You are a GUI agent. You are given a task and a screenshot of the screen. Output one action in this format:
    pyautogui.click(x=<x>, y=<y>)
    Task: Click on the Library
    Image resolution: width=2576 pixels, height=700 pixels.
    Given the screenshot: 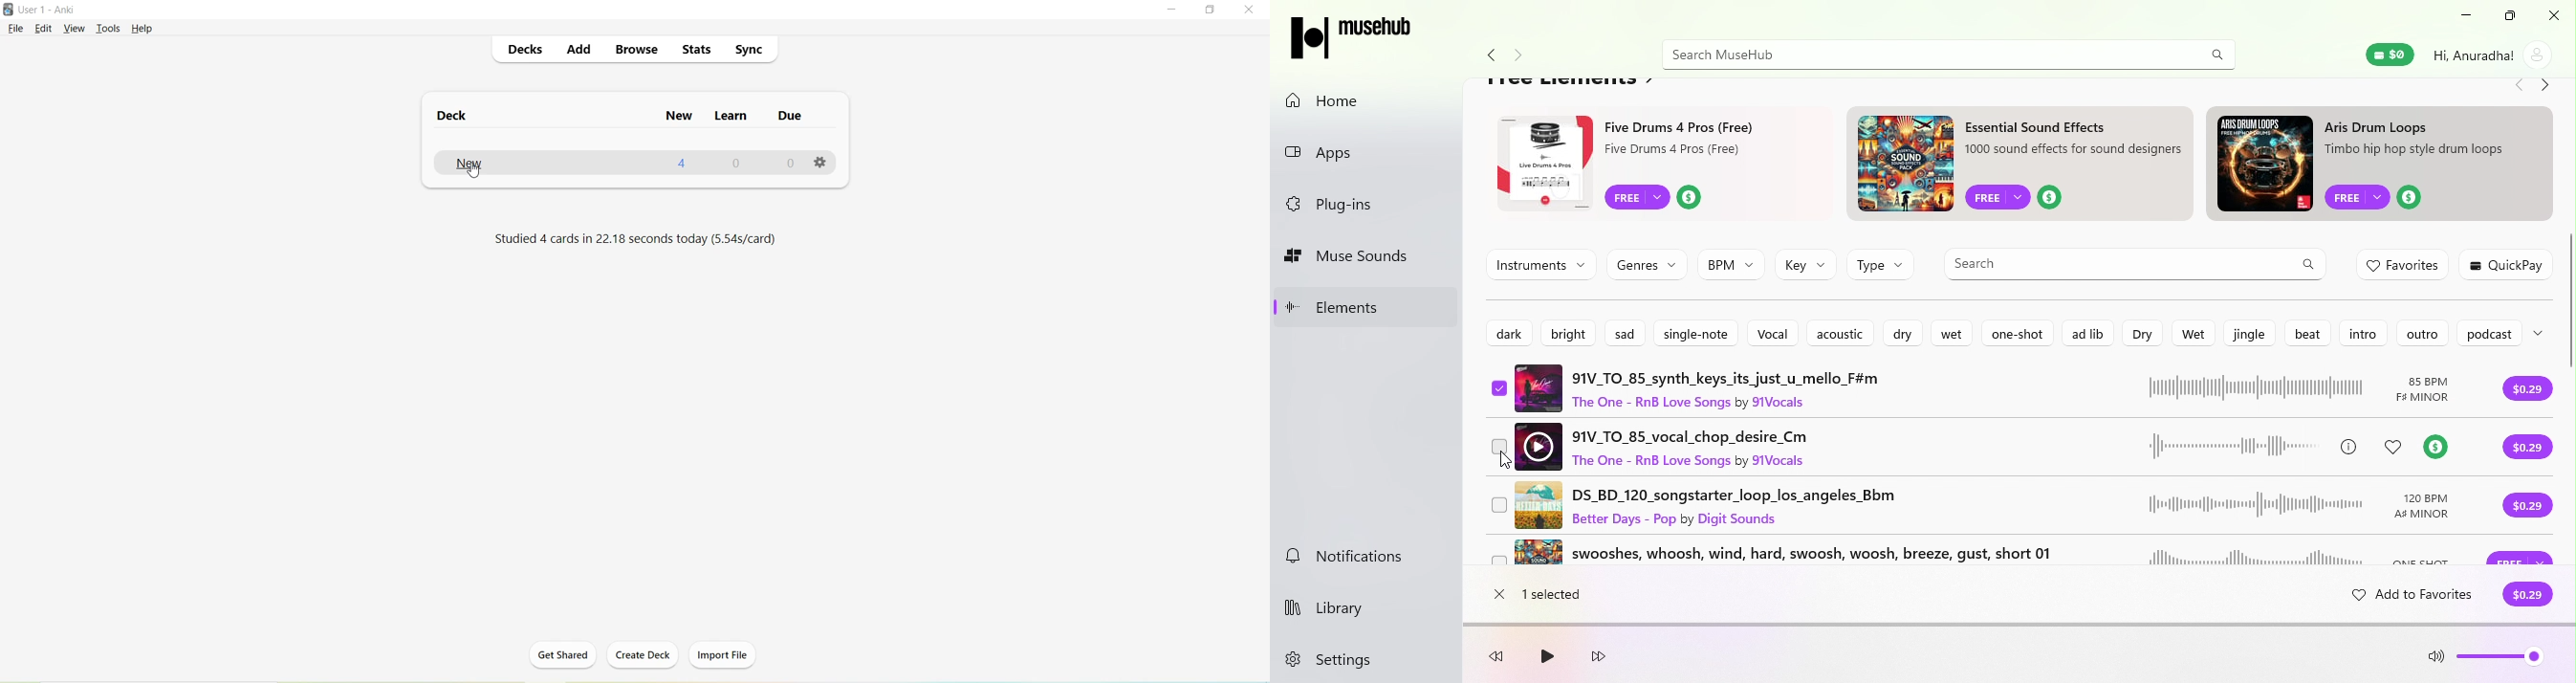 What is the action you would take?
    pyautogui.click(x=1350, y=605)
    